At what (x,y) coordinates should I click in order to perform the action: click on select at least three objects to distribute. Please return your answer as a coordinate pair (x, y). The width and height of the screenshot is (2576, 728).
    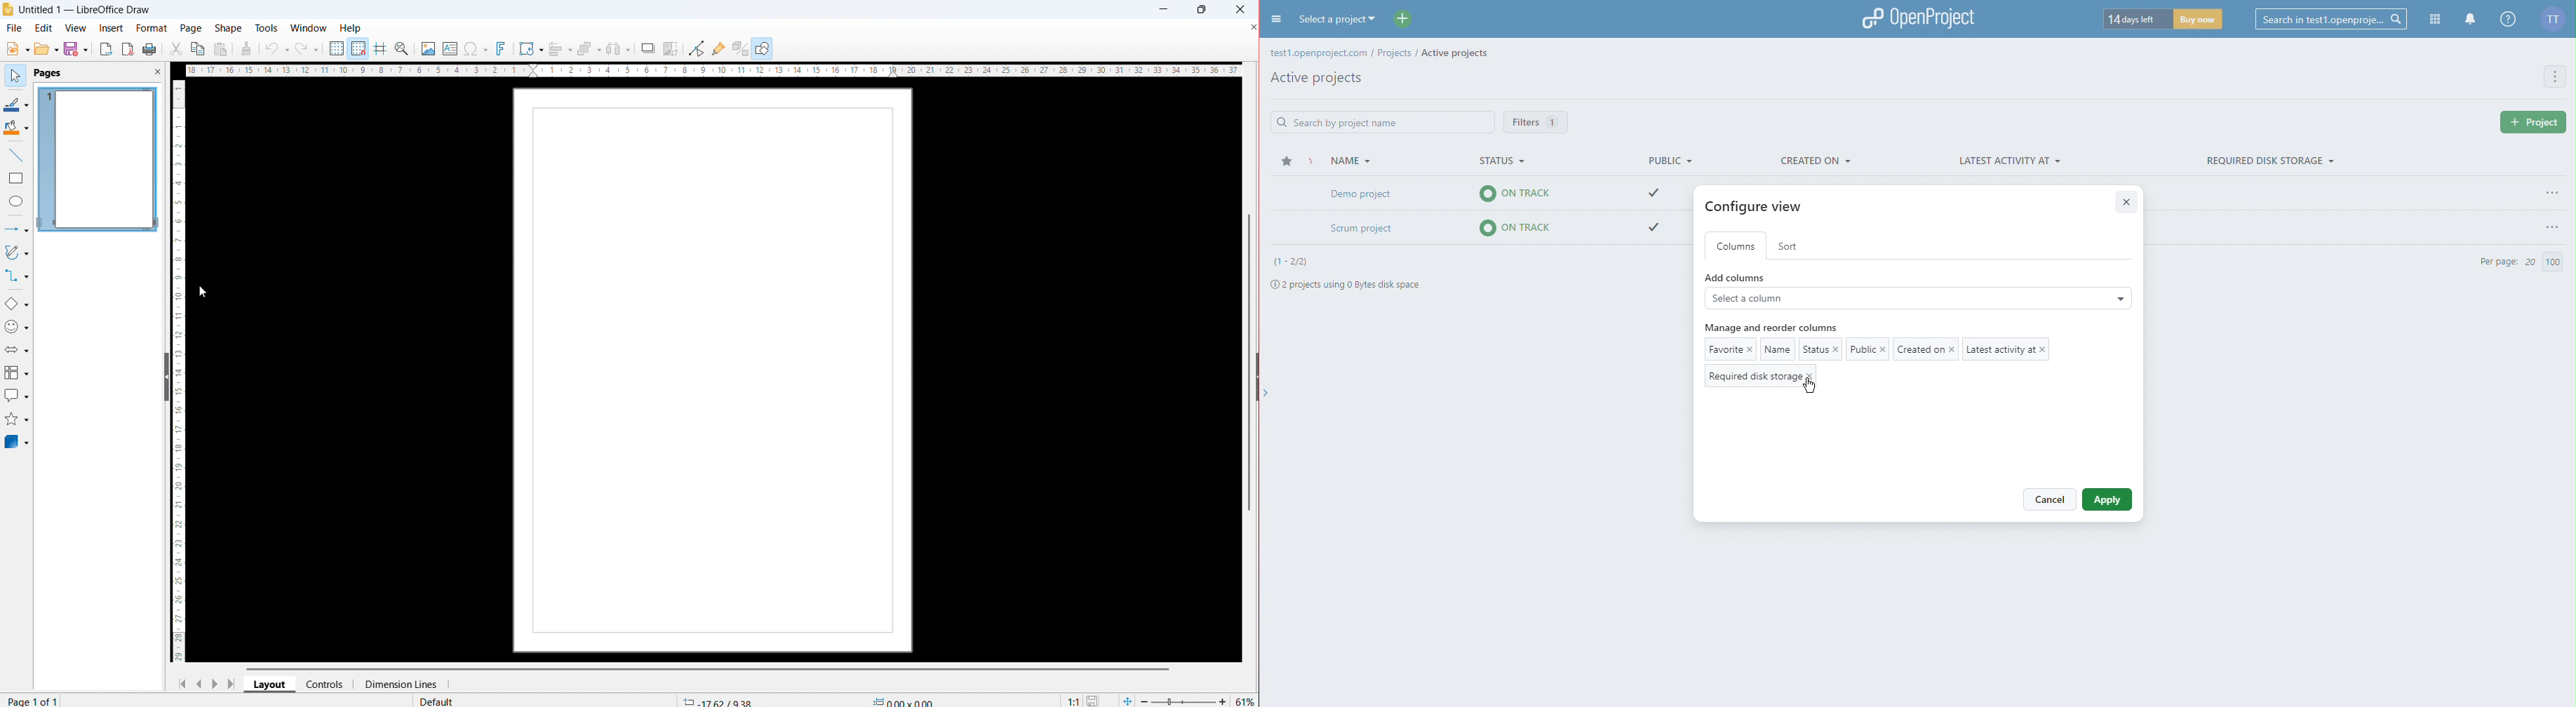
    Looking at the image, I should click on (619, 49).